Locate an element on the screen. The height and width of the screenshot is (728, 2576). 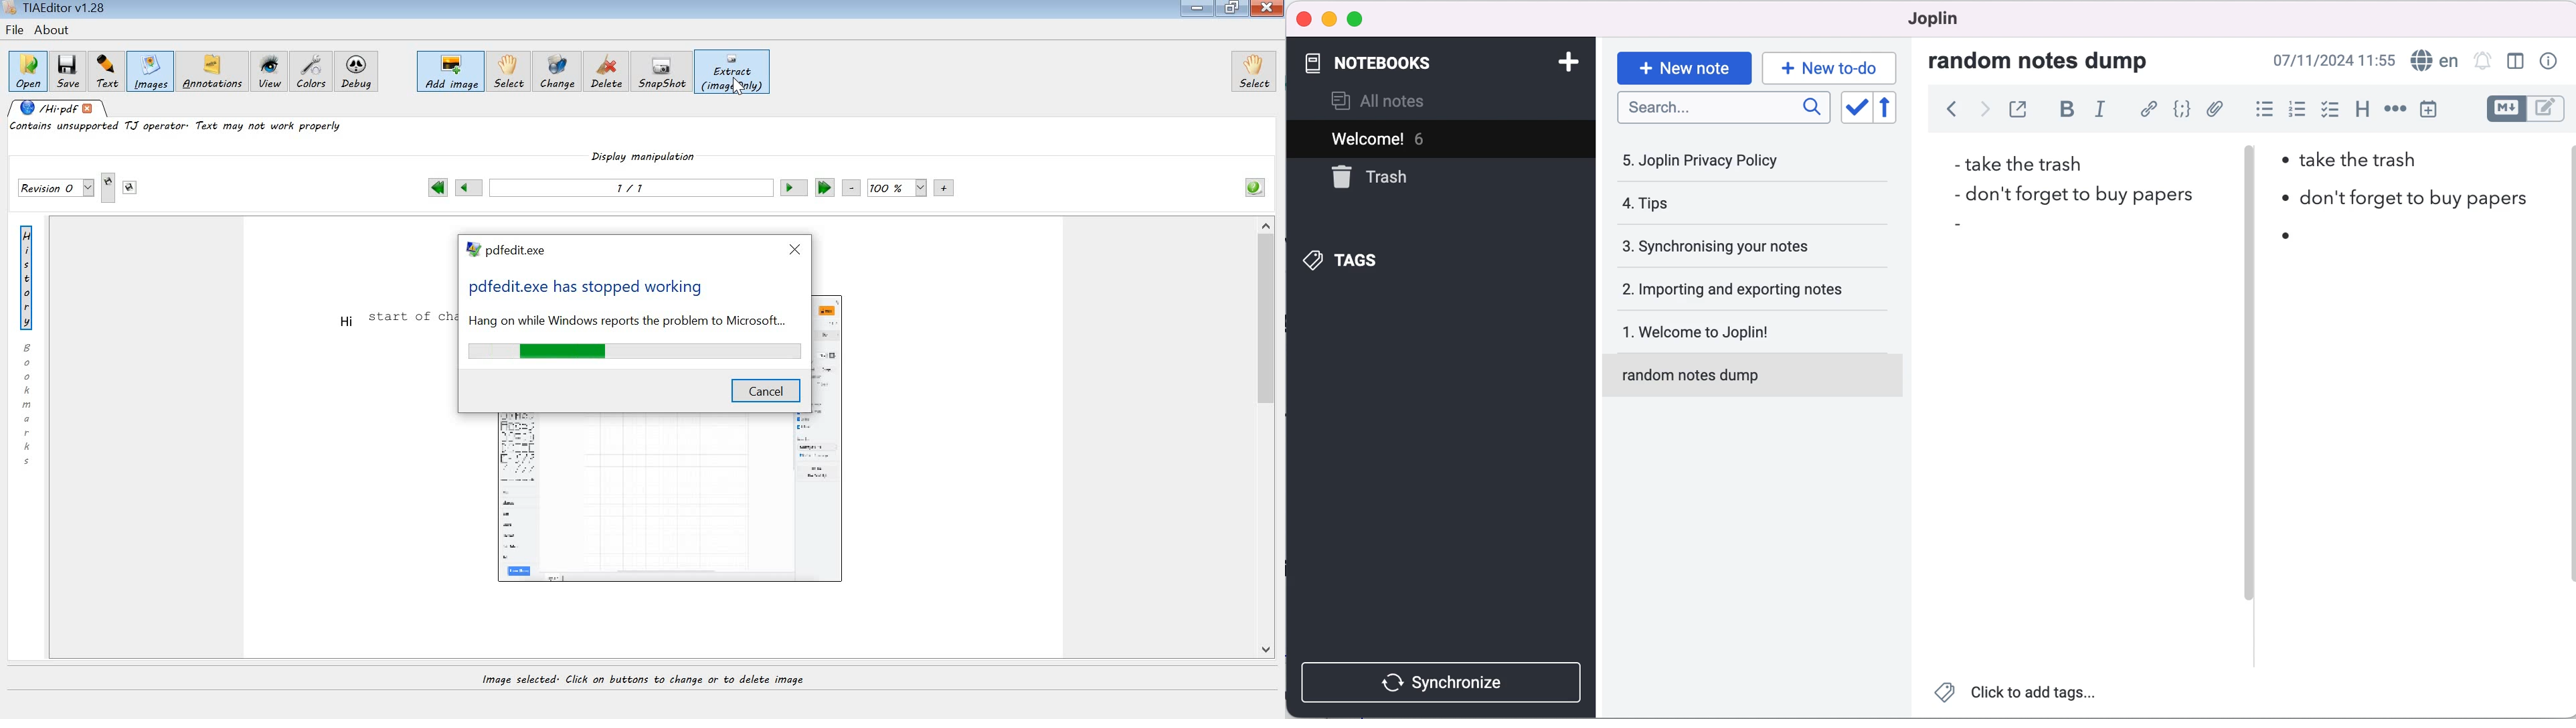
back is located at coordinates (1945, 113).